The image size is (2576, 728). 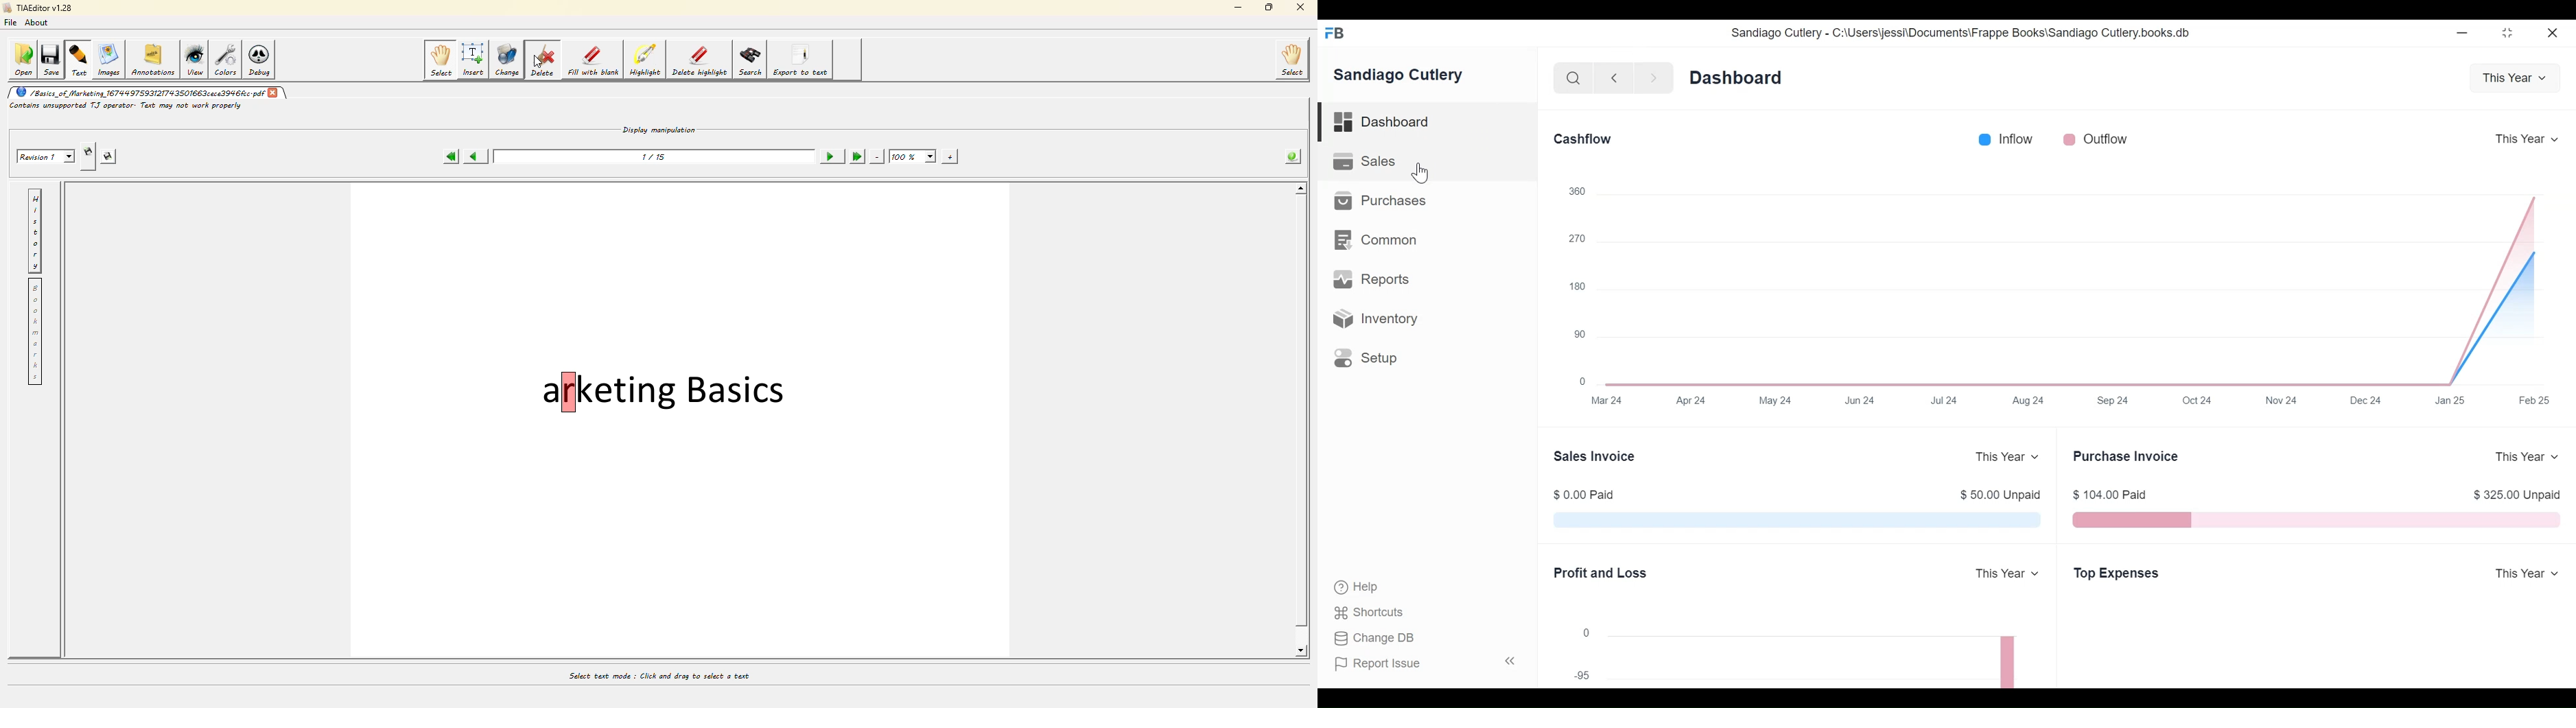 I want to click on Report Issue, so click(x=1430, y=663).